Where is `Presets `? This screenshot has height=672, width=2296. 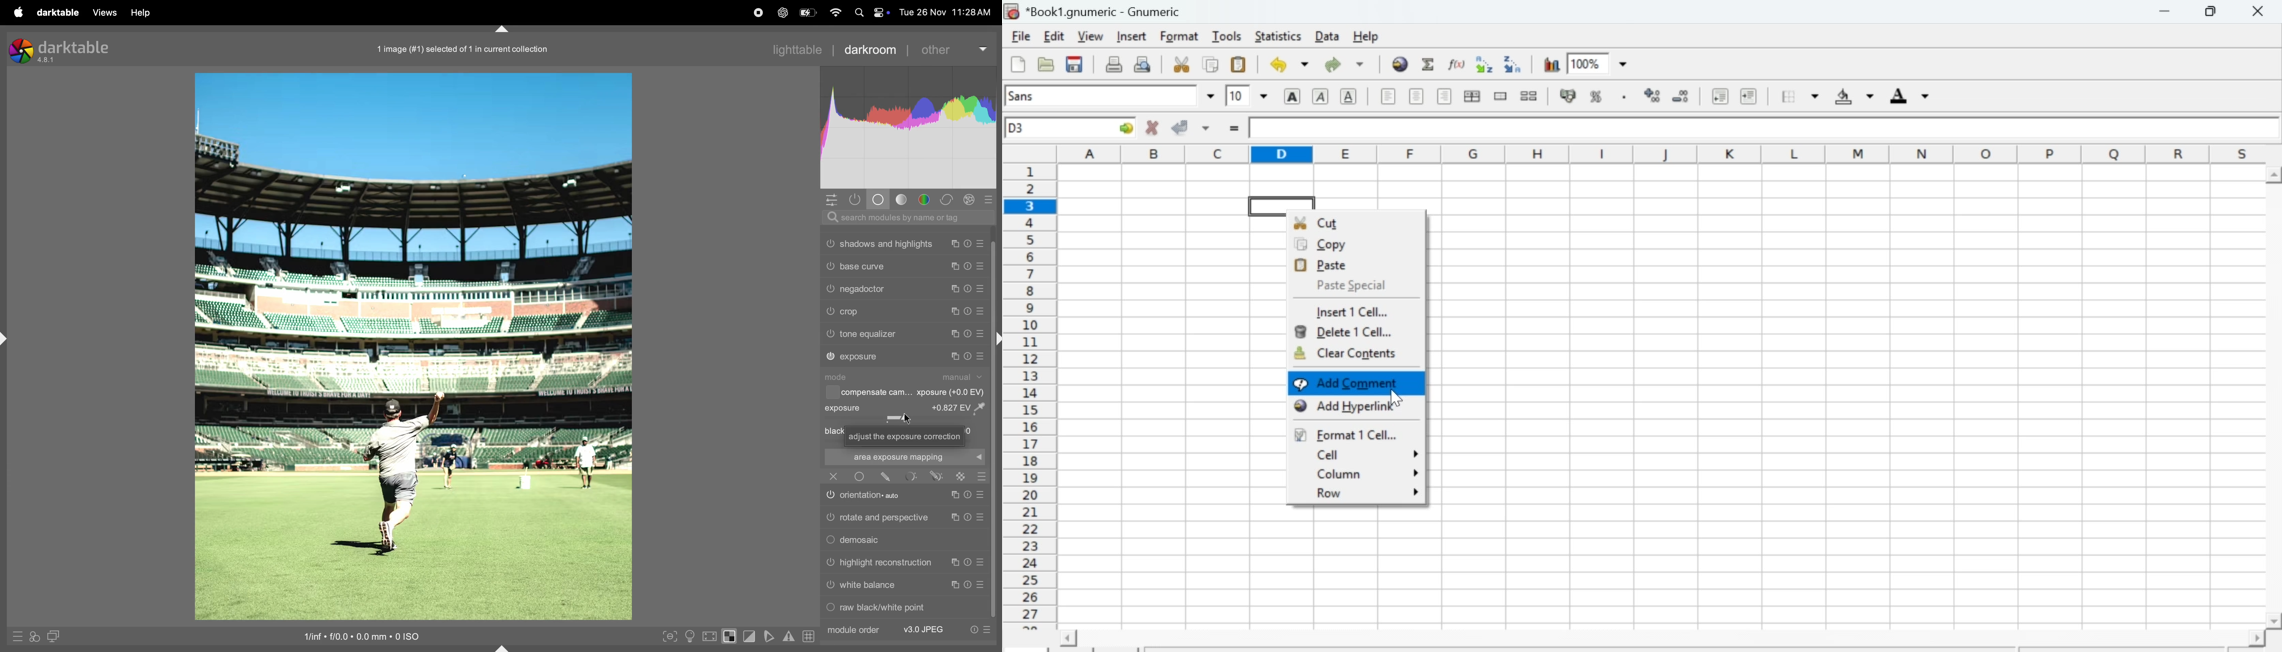
Presets  is located at coordinates (981, 356).